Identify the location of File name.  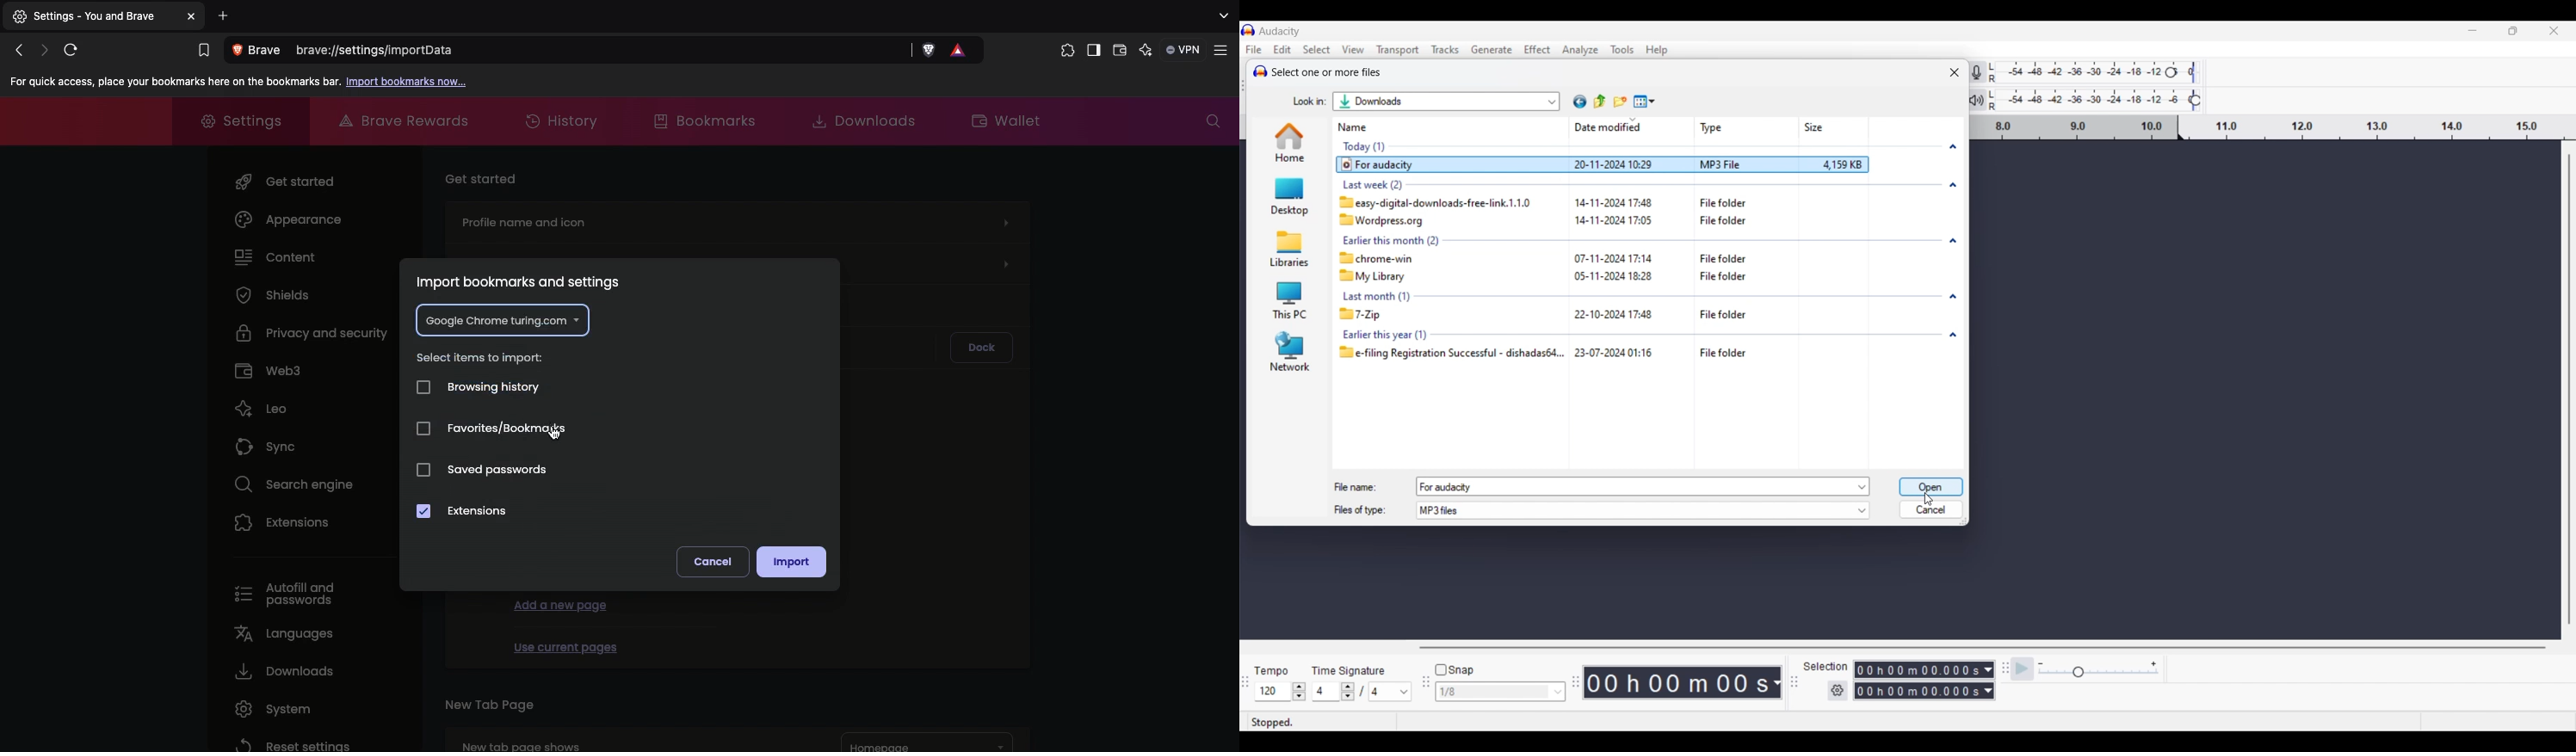
(1632, 487).